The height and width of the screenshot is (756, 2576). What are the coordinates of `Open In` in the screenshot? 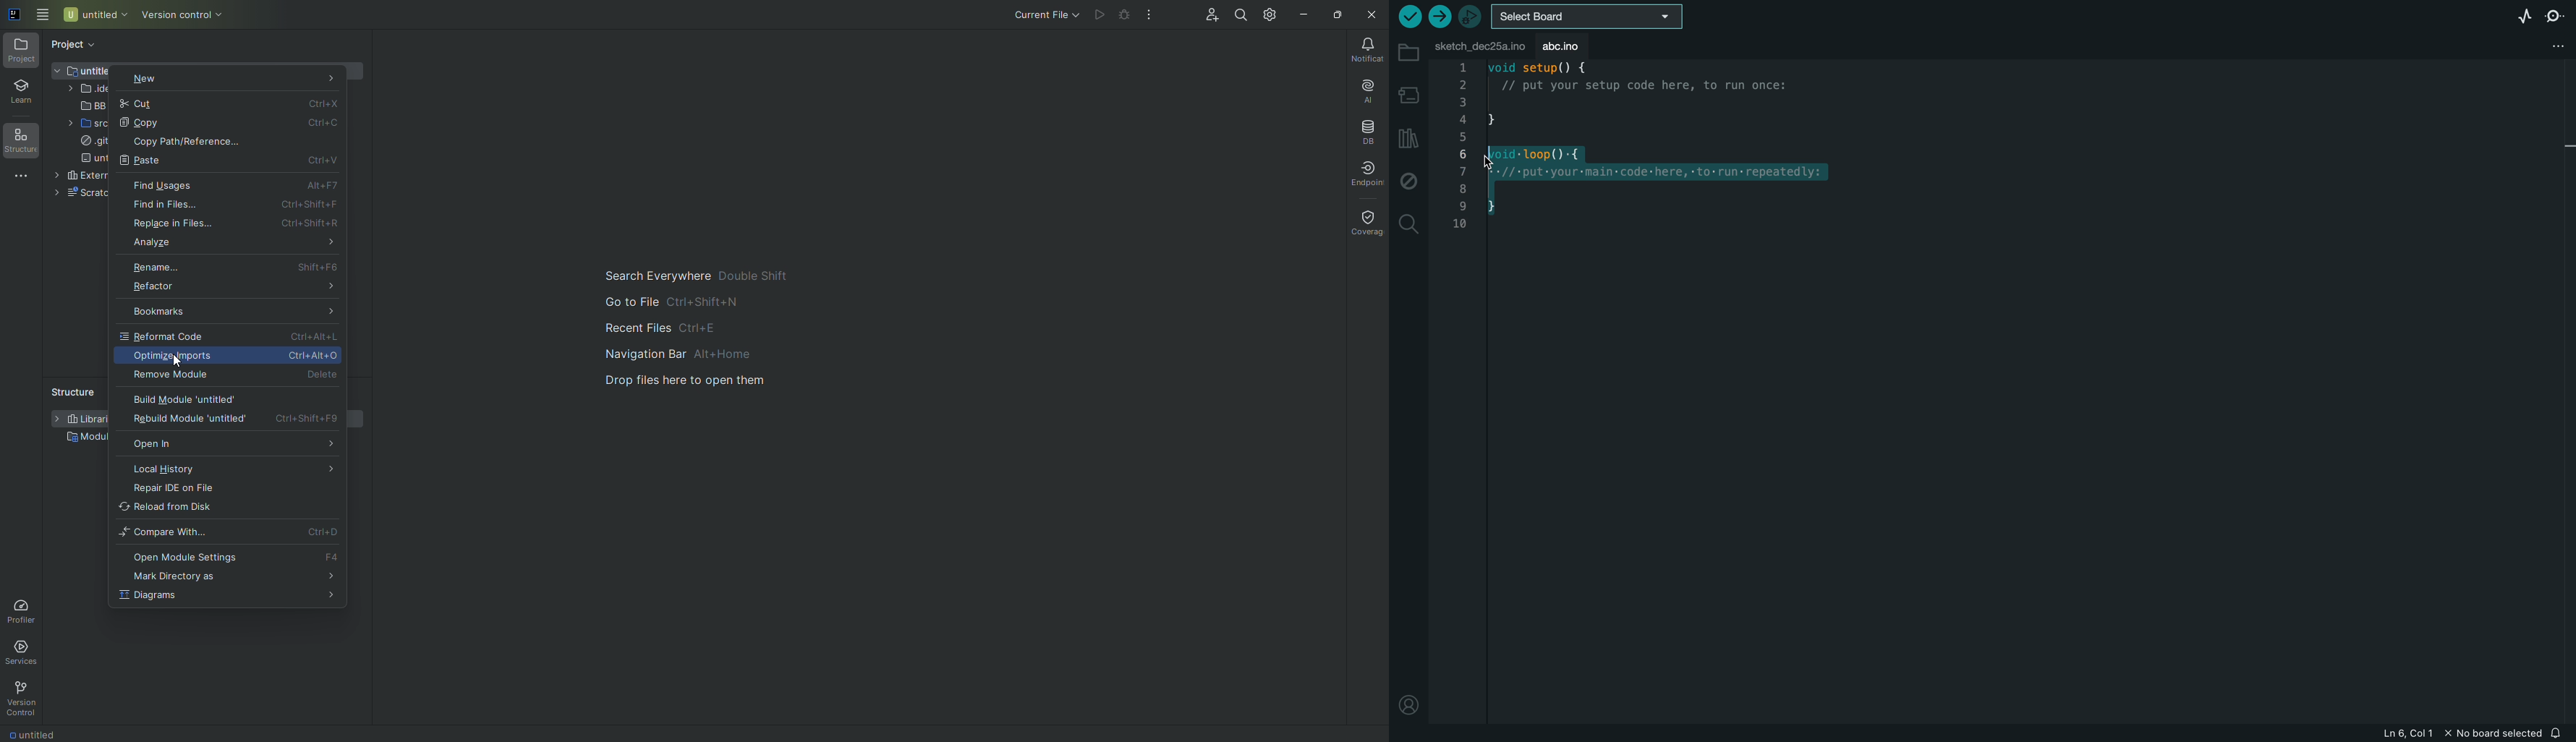 It's located at (231, 444).